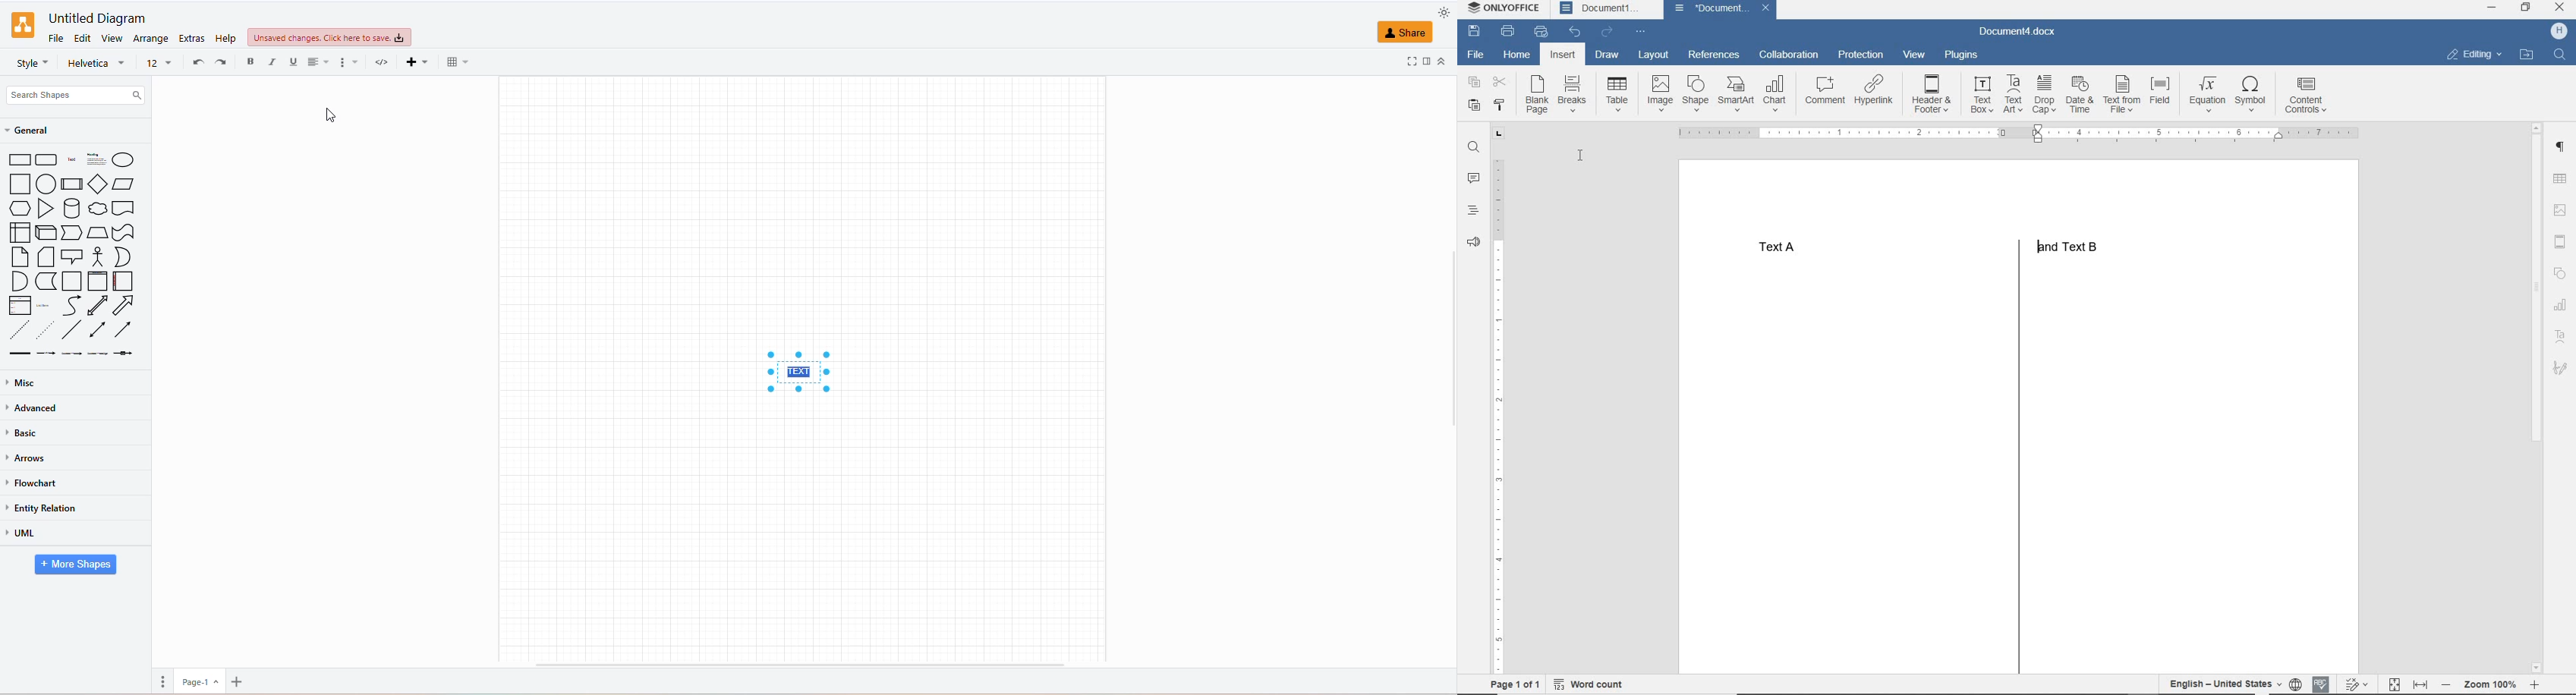 The height and width of the screenshot is (700, 2576). Describe the element at coordinates (30, 64) in the screenshot. I see `styles` at that location.